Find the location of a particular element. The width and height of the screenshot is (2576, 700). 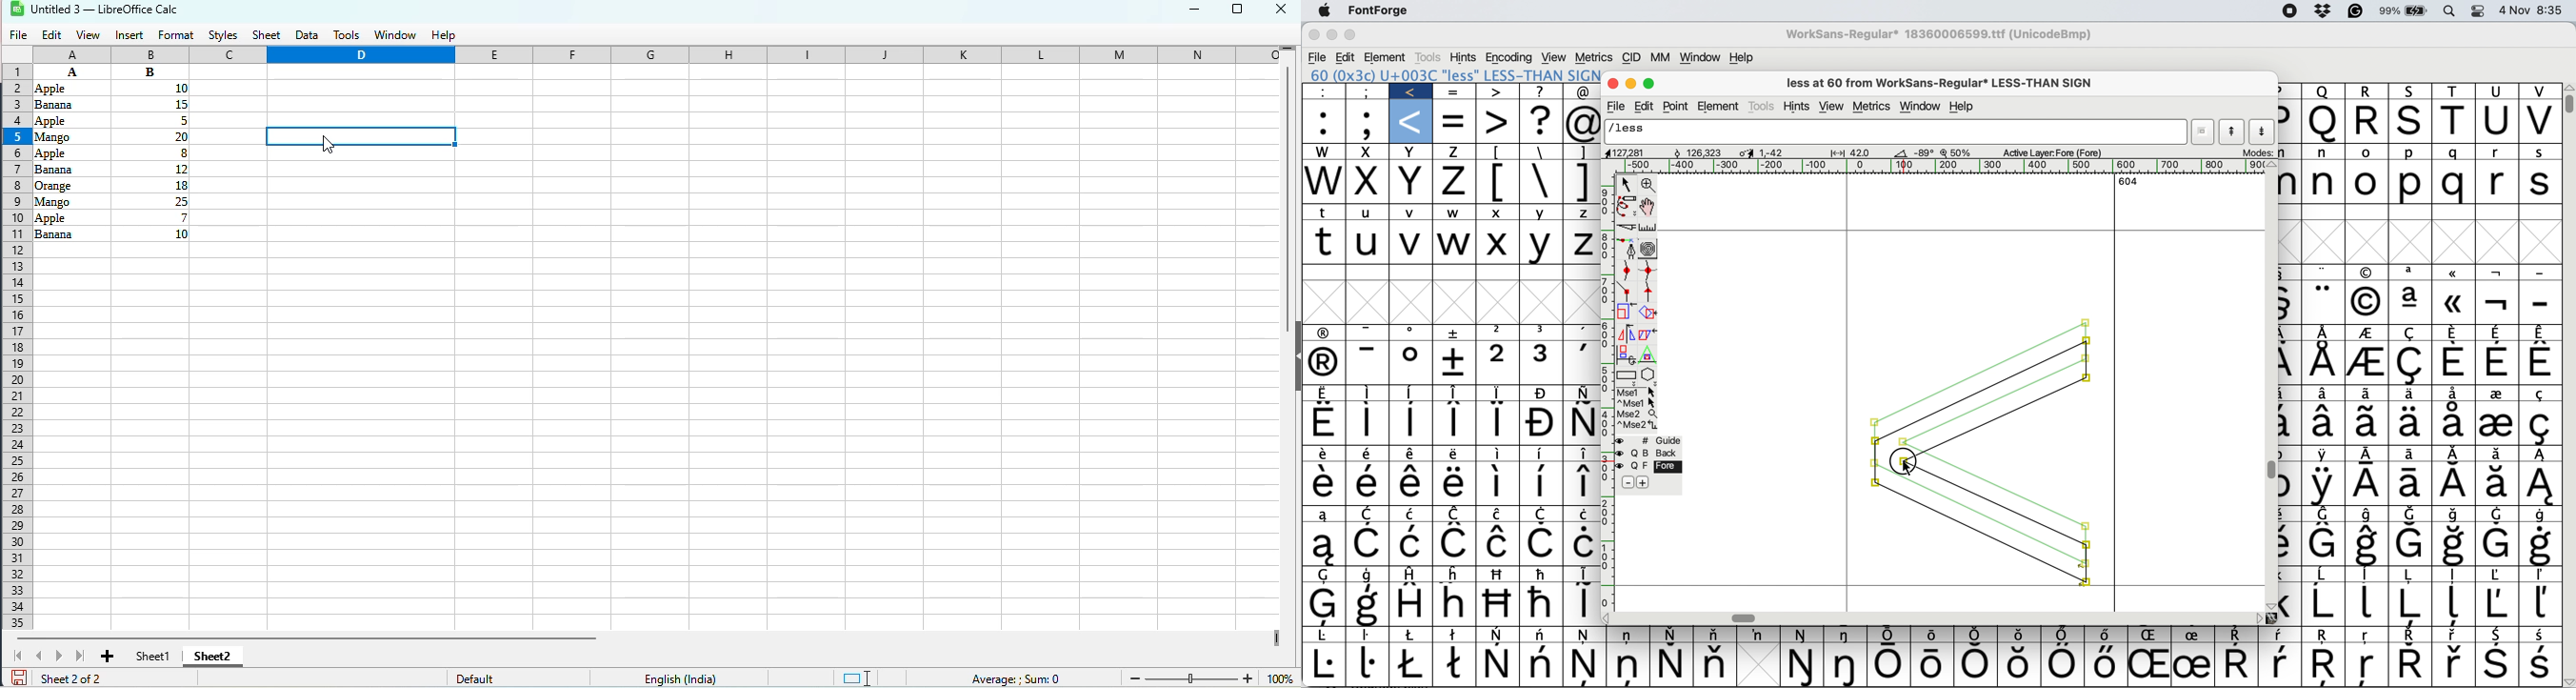

Symbol is located at coordinates (1849, 636).